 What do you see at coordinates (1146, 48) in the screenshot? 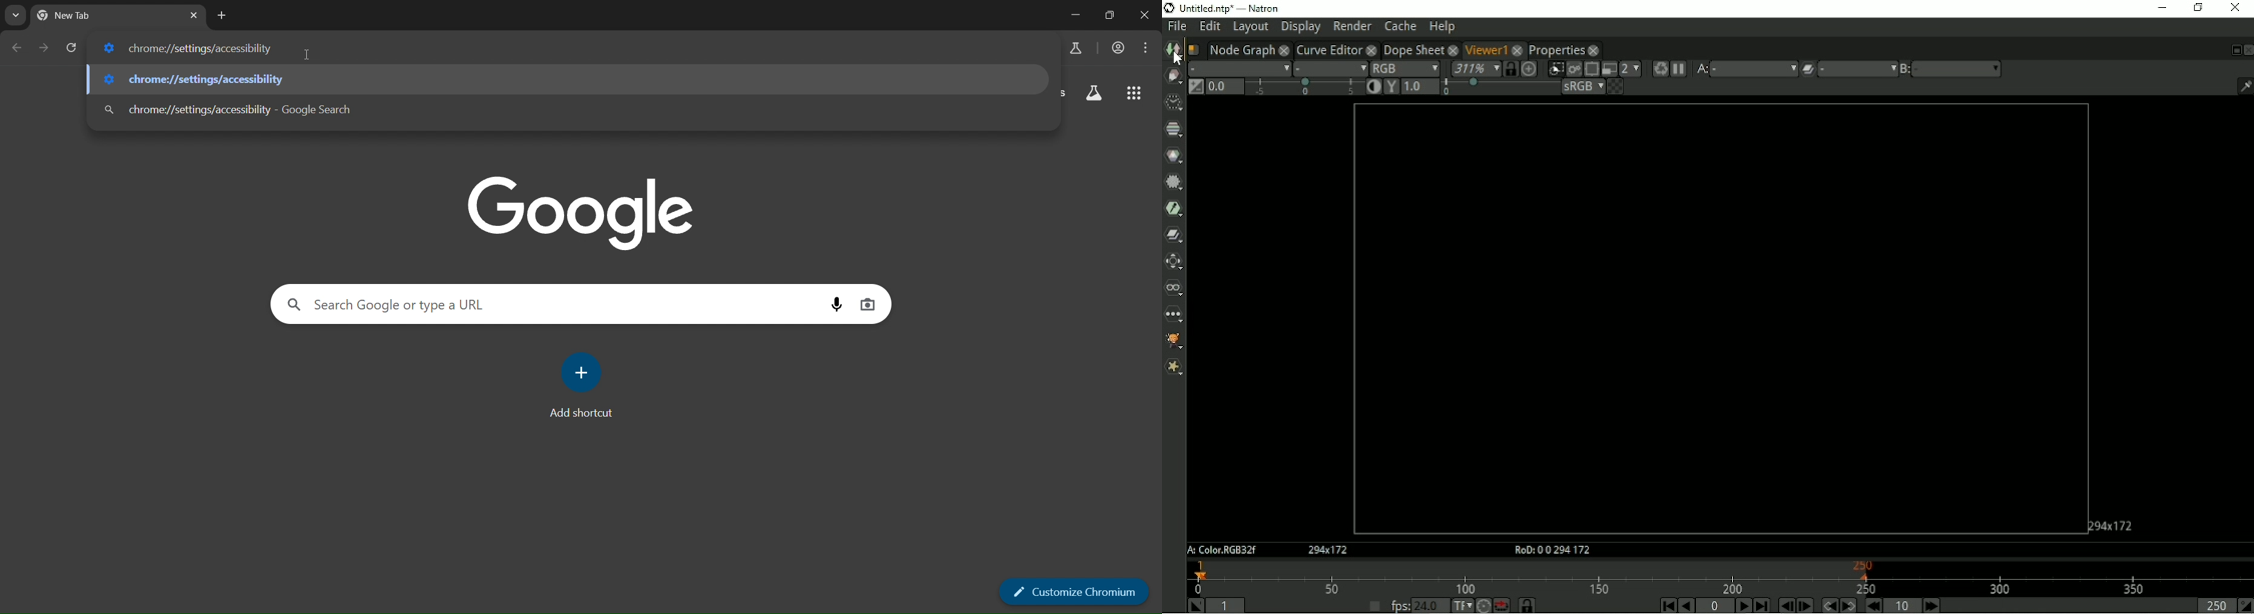
I see `menu` at bounding box center [1146, 48].